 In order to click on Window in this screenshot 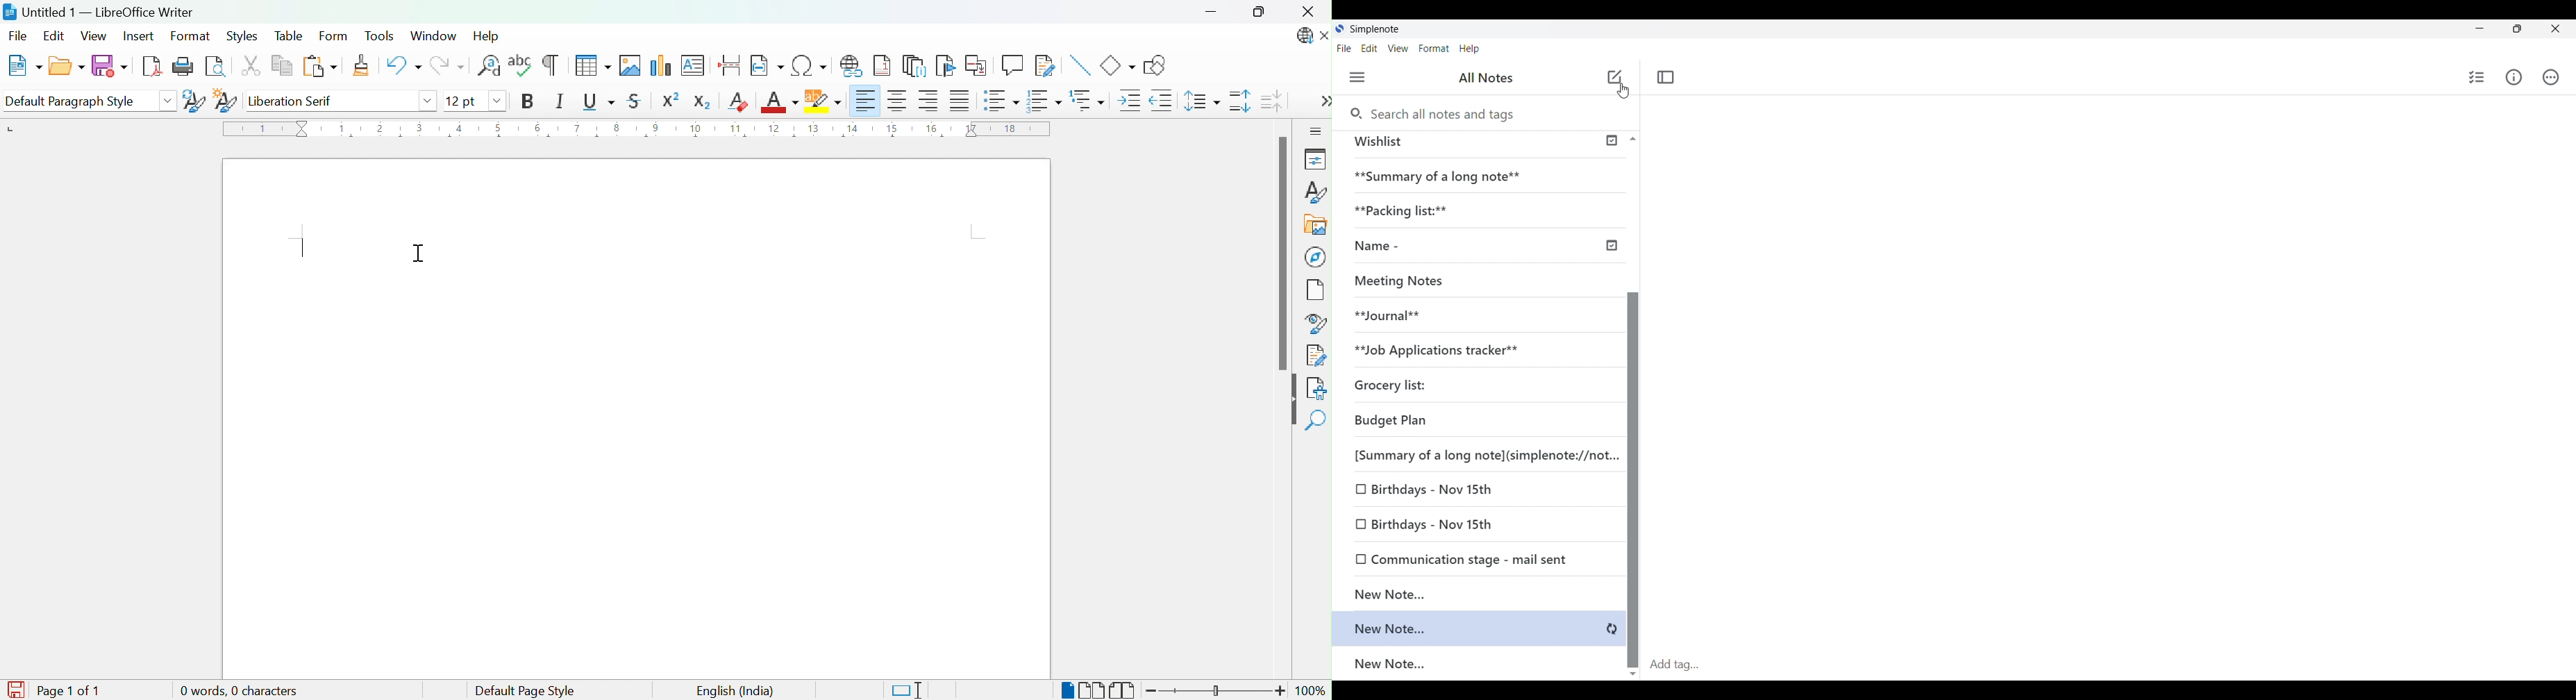, I will do `click(436, 37)`.